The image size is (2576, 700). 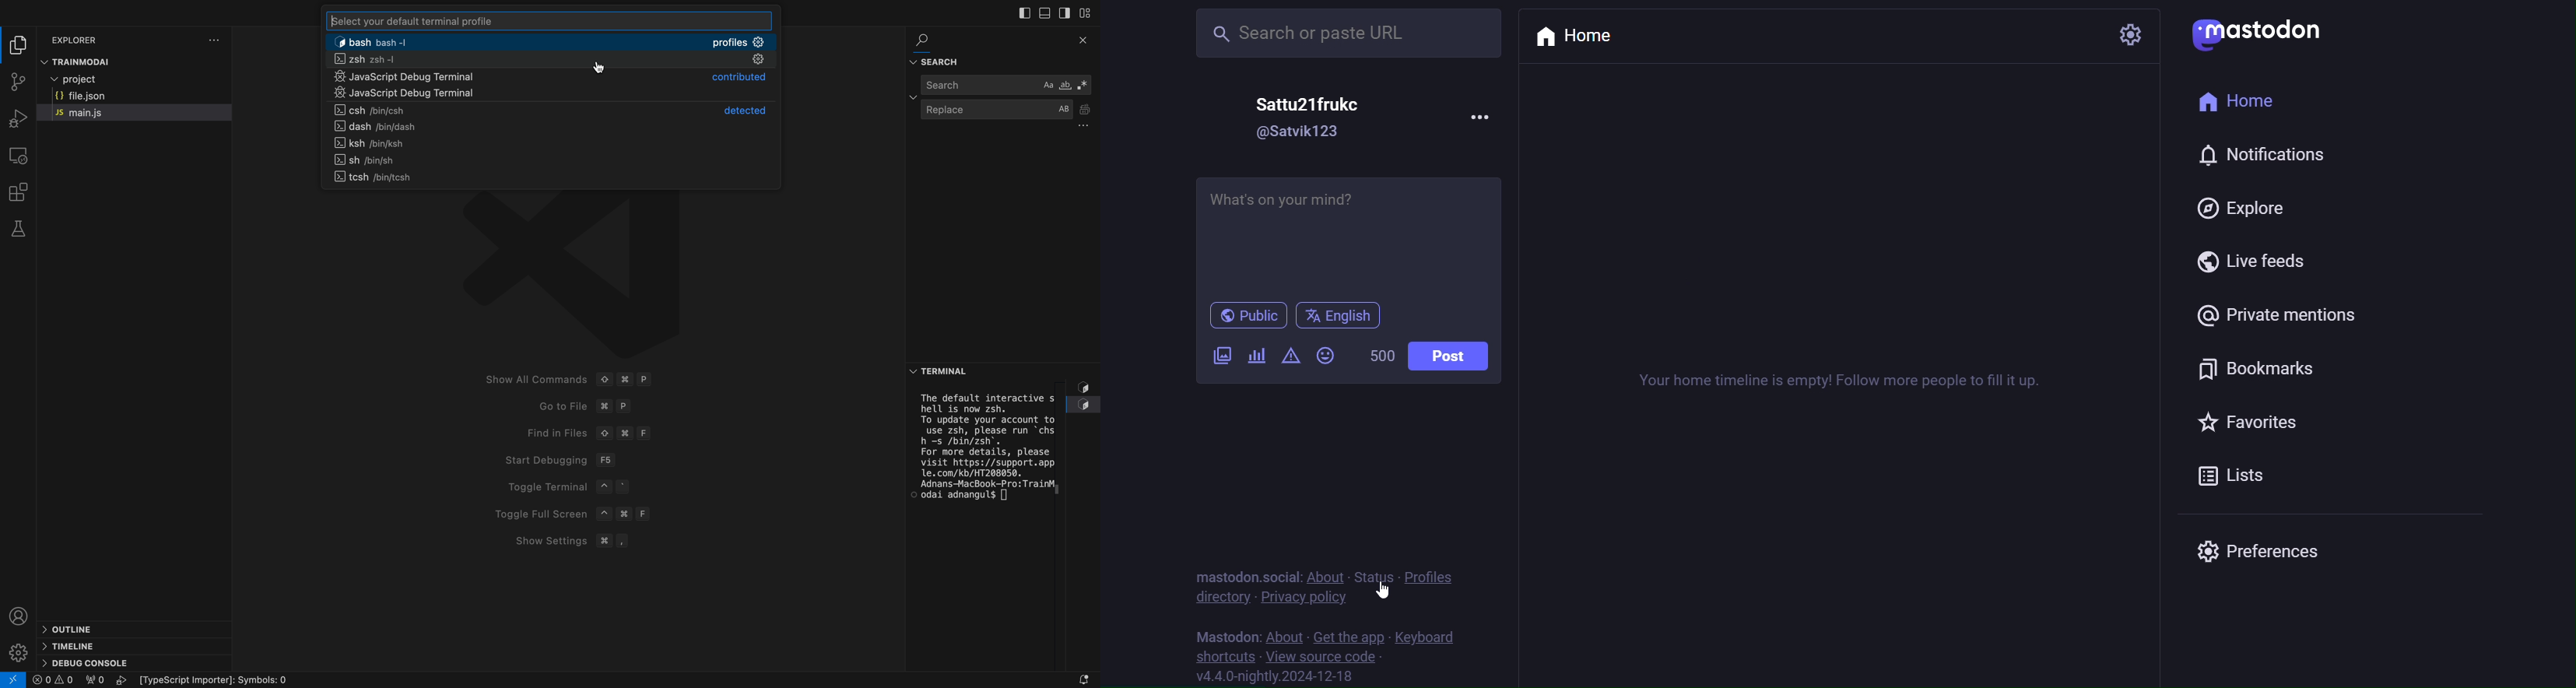 What do you see at coordinates (548, 109) in the screenshot?
I see `` at bounding box center [548, 109].